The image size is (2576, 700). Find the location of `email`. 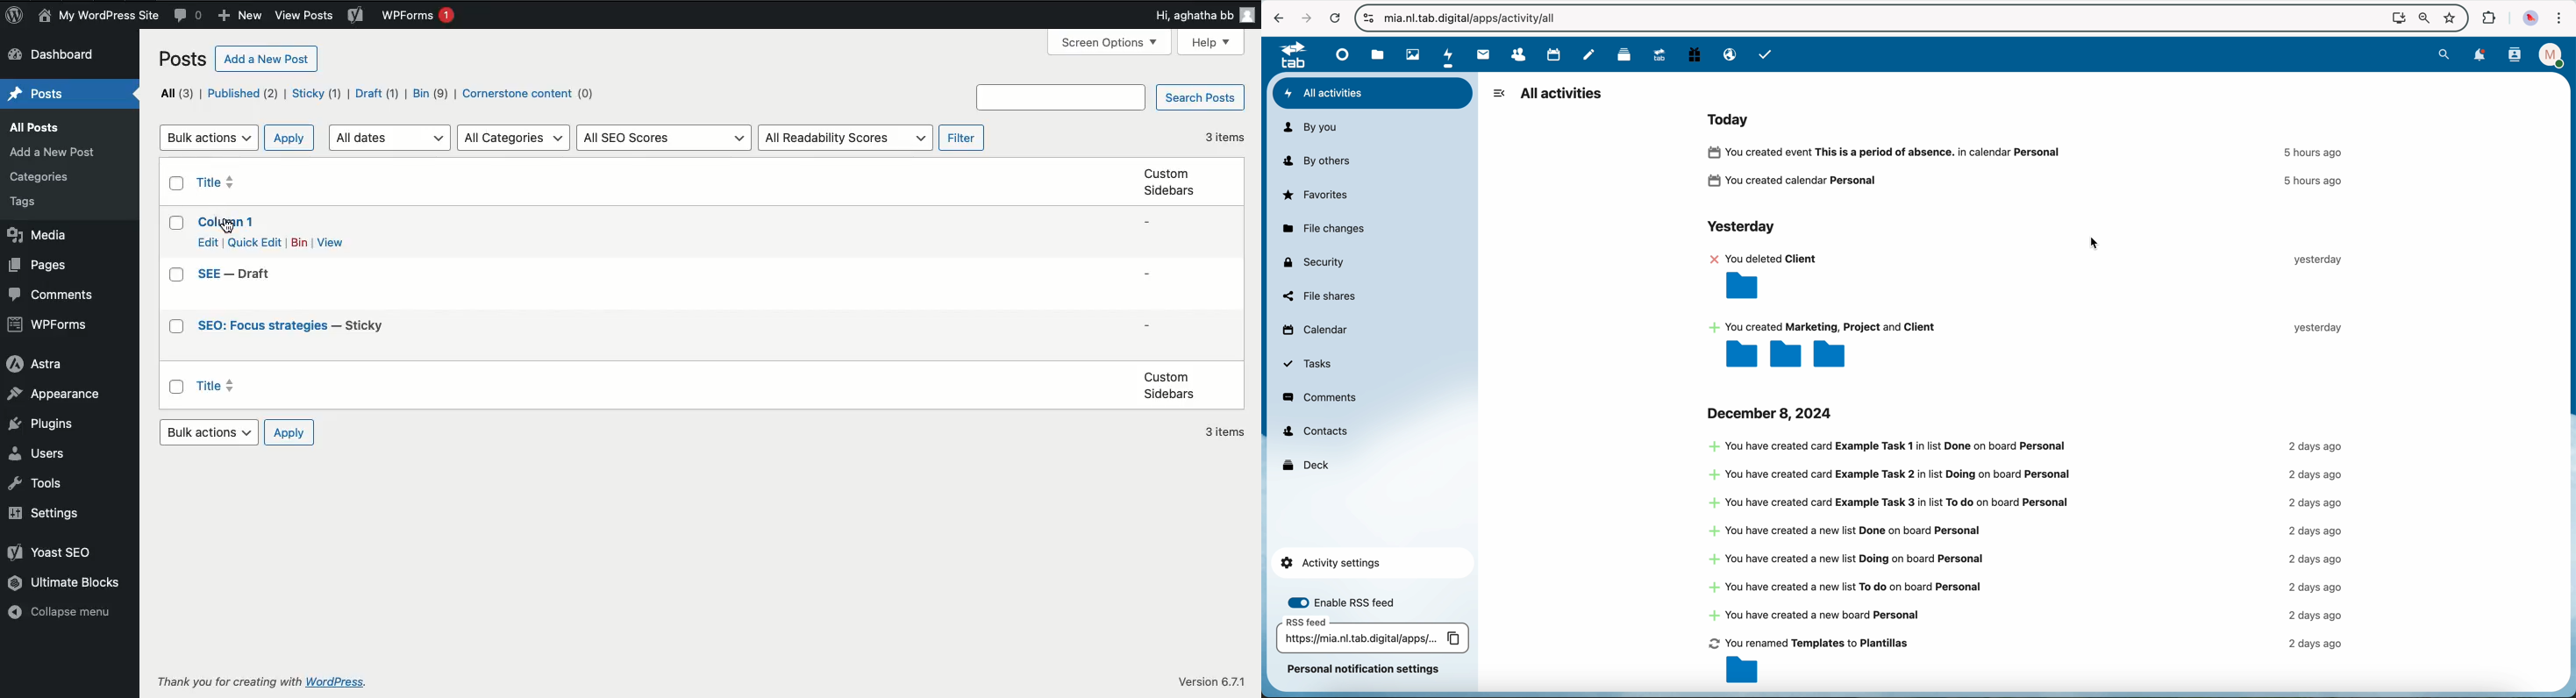

email is located at coordinates (1729, 55).